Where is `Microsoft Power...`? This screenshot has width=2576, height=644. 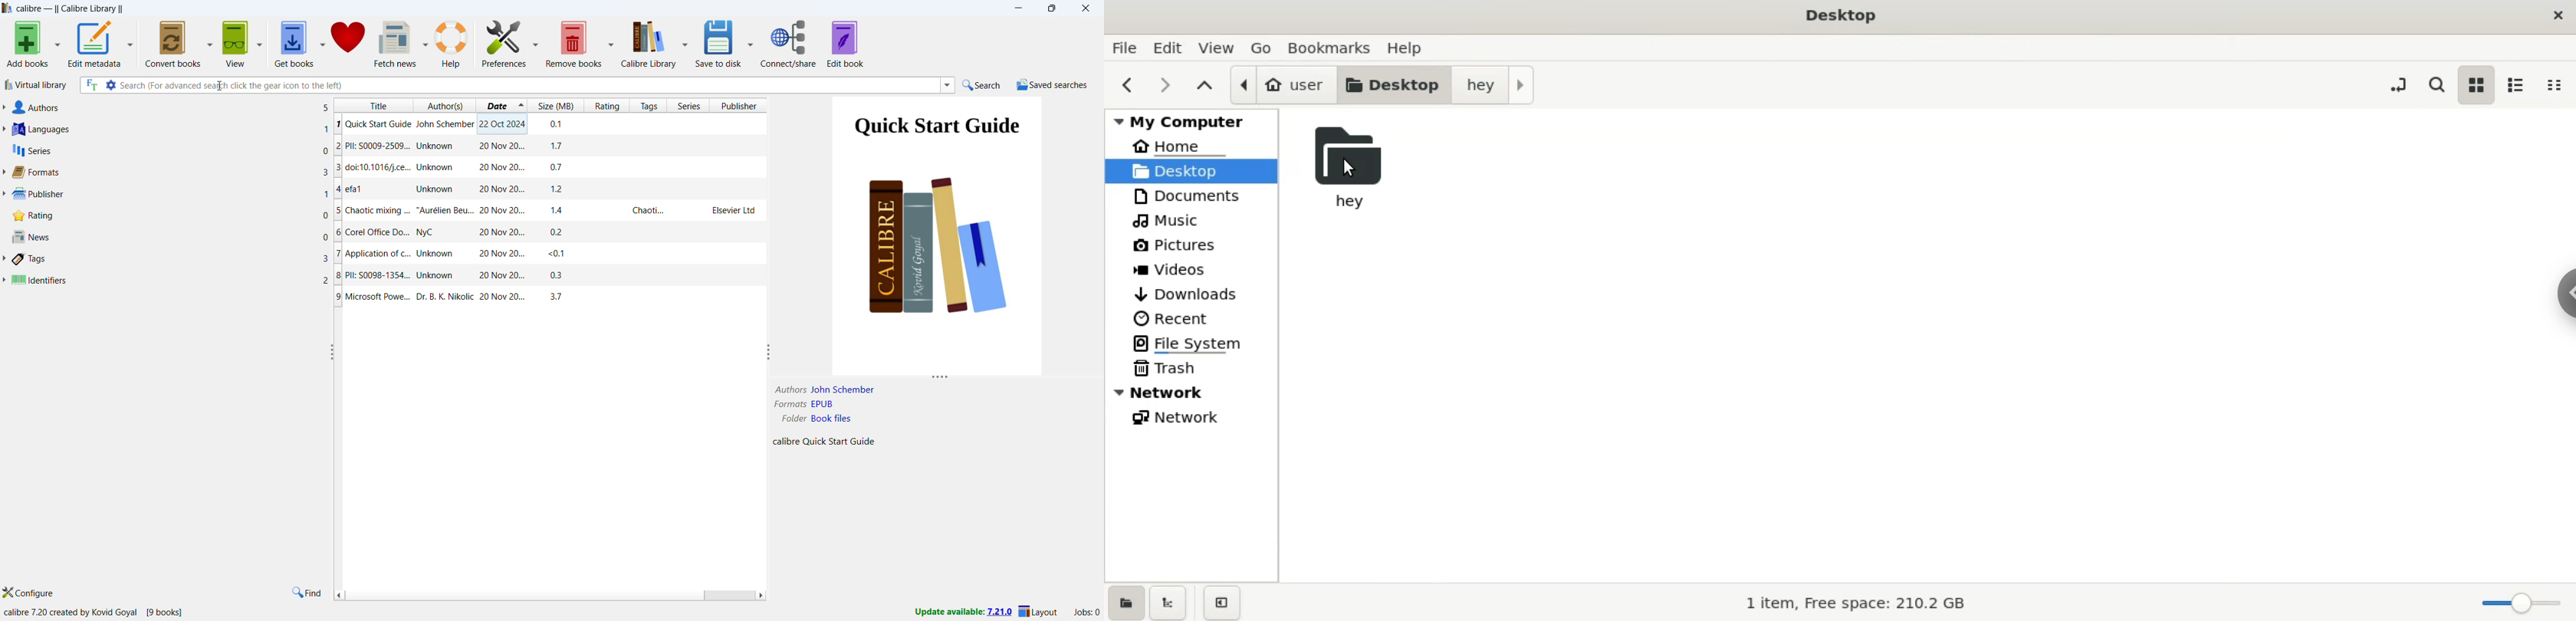
Microsoft Power... is located at coordinates (545, 300).